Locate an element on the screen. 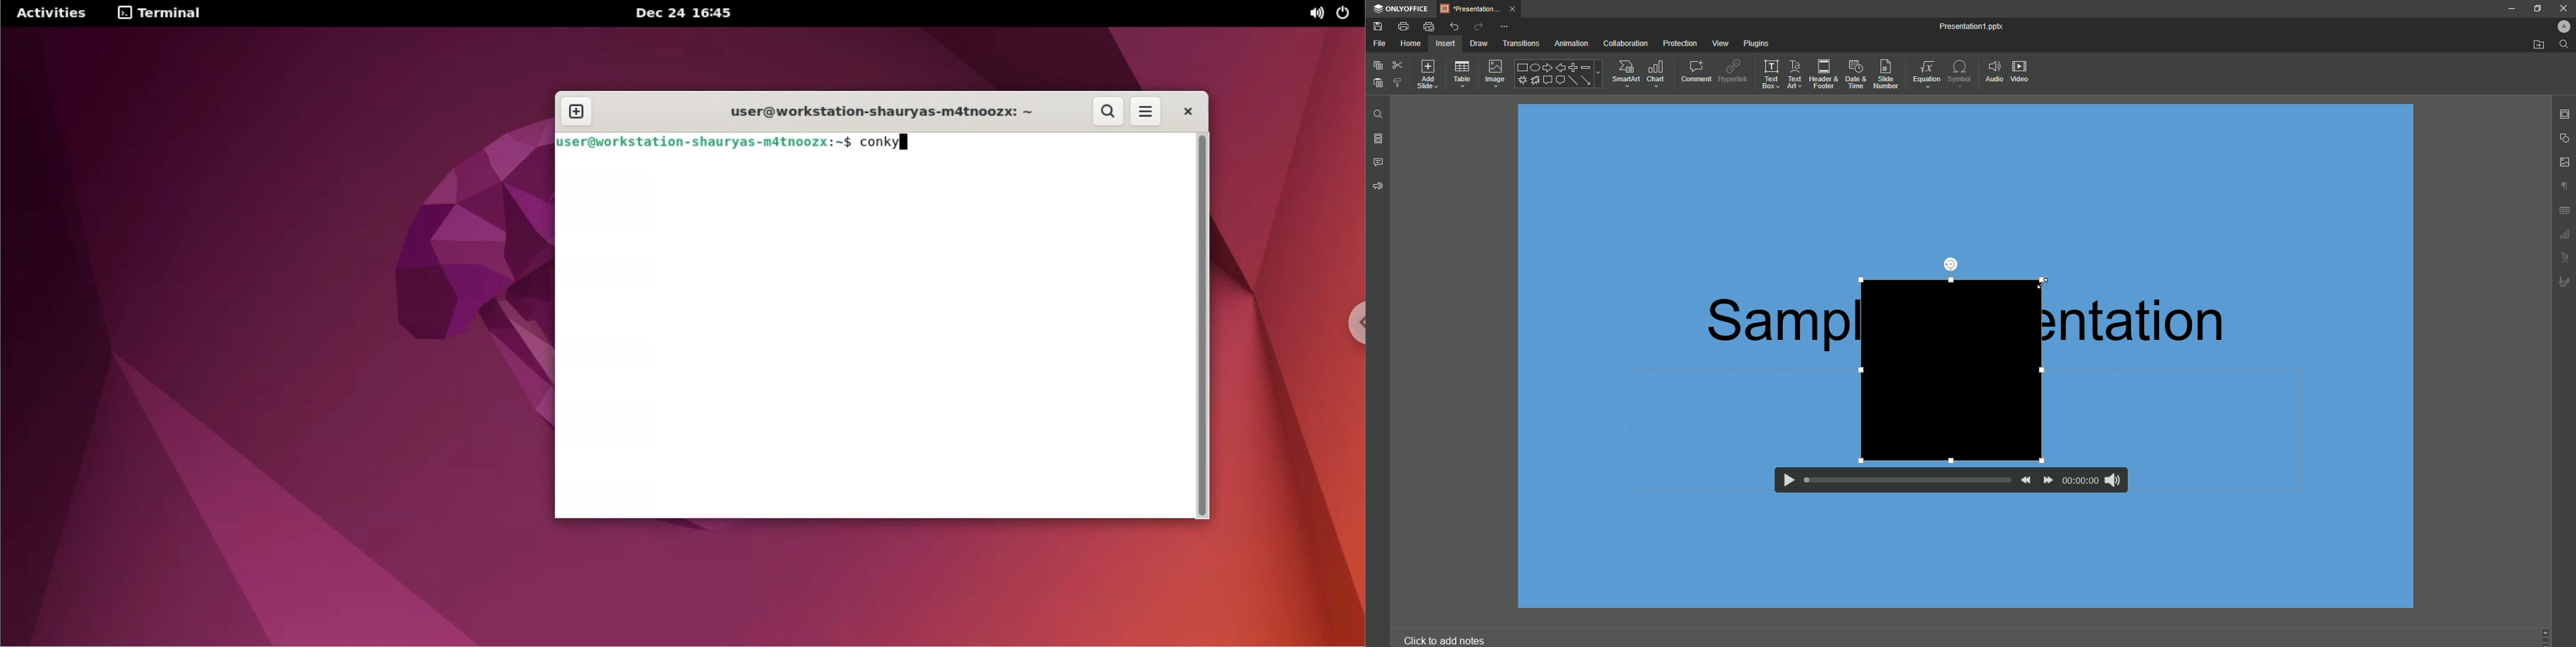 The height and width of the screenshot is (672, 2576). Undo is located at coordinates (1454, 25).